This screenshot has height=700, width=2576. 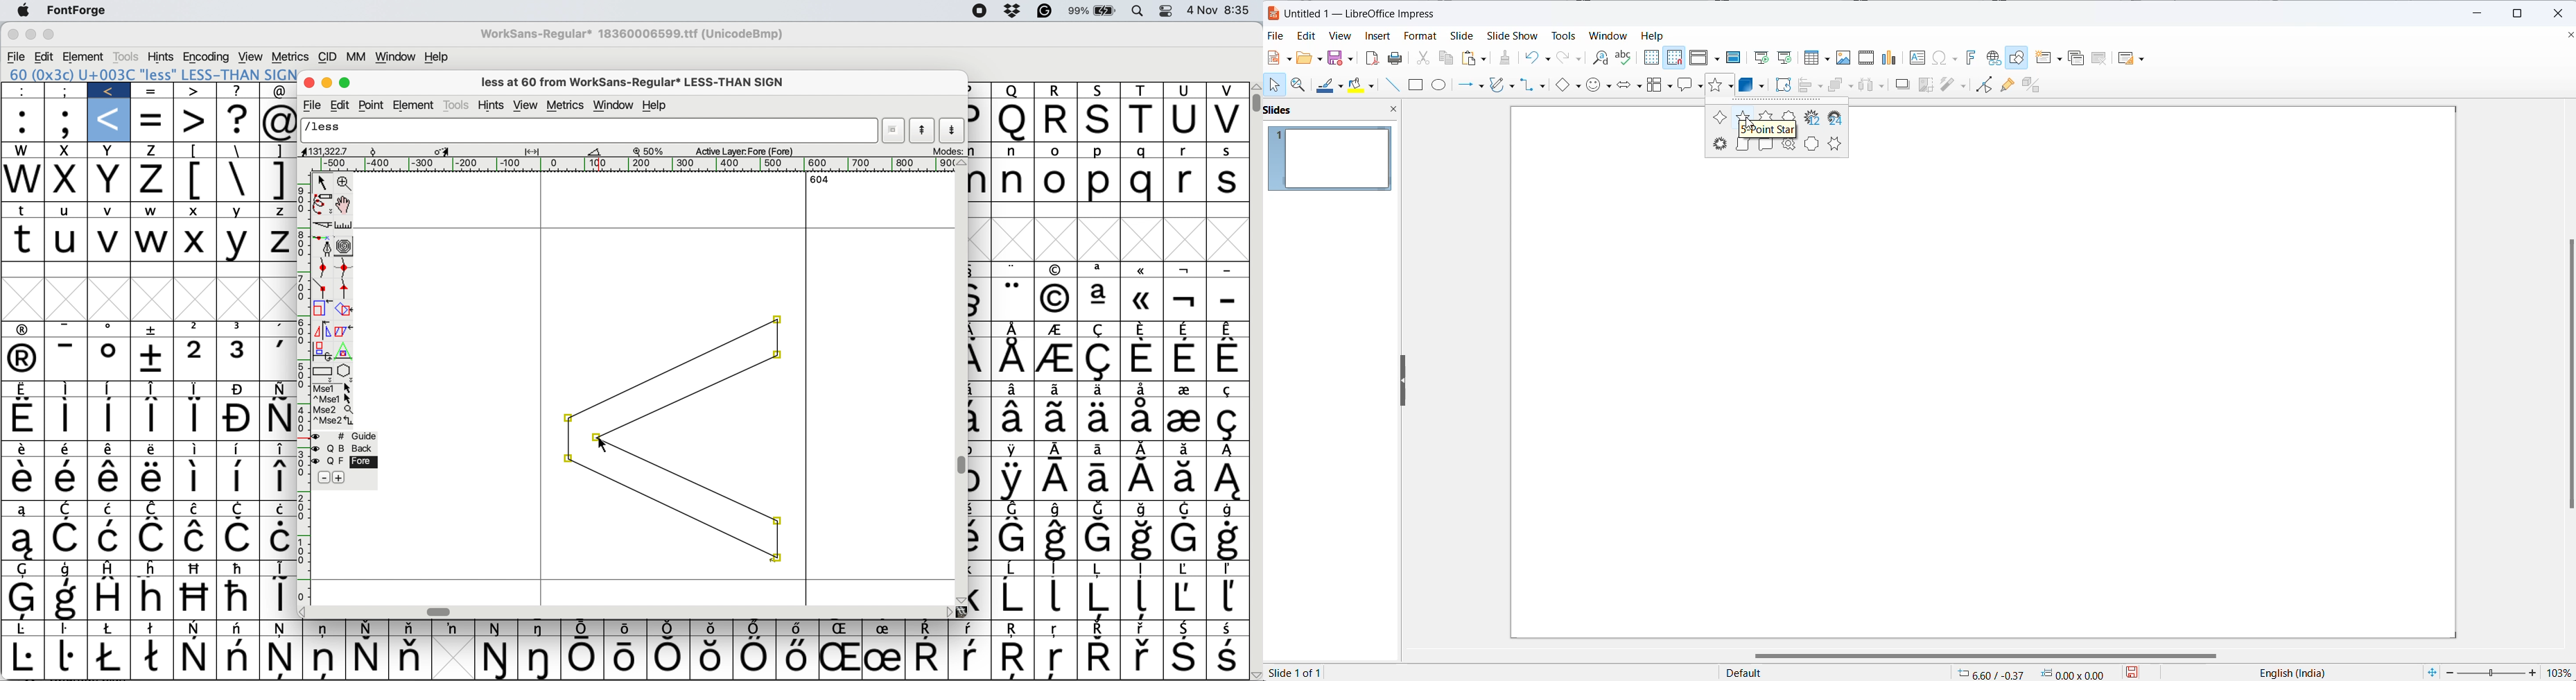 What do you see at coordinates (638, 80) in the screenshot?
I see `less at 60 from WorkSans-Regular* LESS-THAN SIGN` at bounding box center [638, 80].